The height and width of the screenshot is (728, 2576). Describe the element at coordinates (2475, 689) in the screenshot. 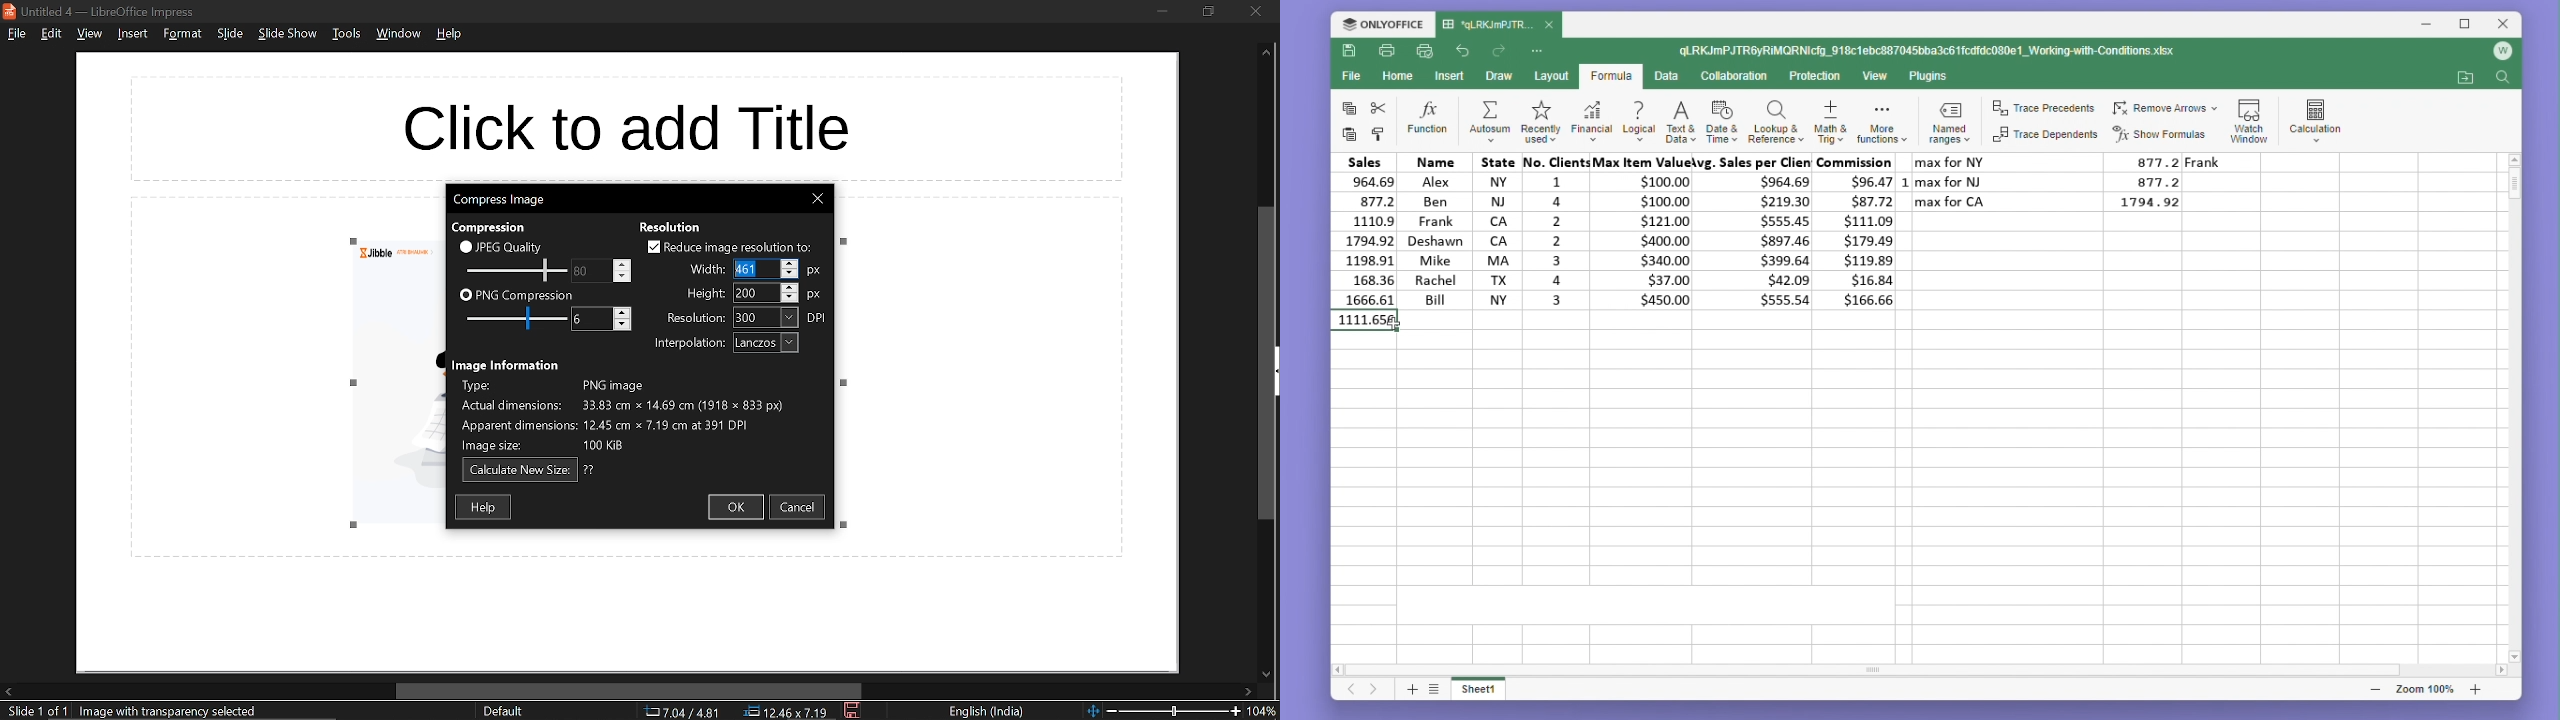

I see `zoom in` at that location.